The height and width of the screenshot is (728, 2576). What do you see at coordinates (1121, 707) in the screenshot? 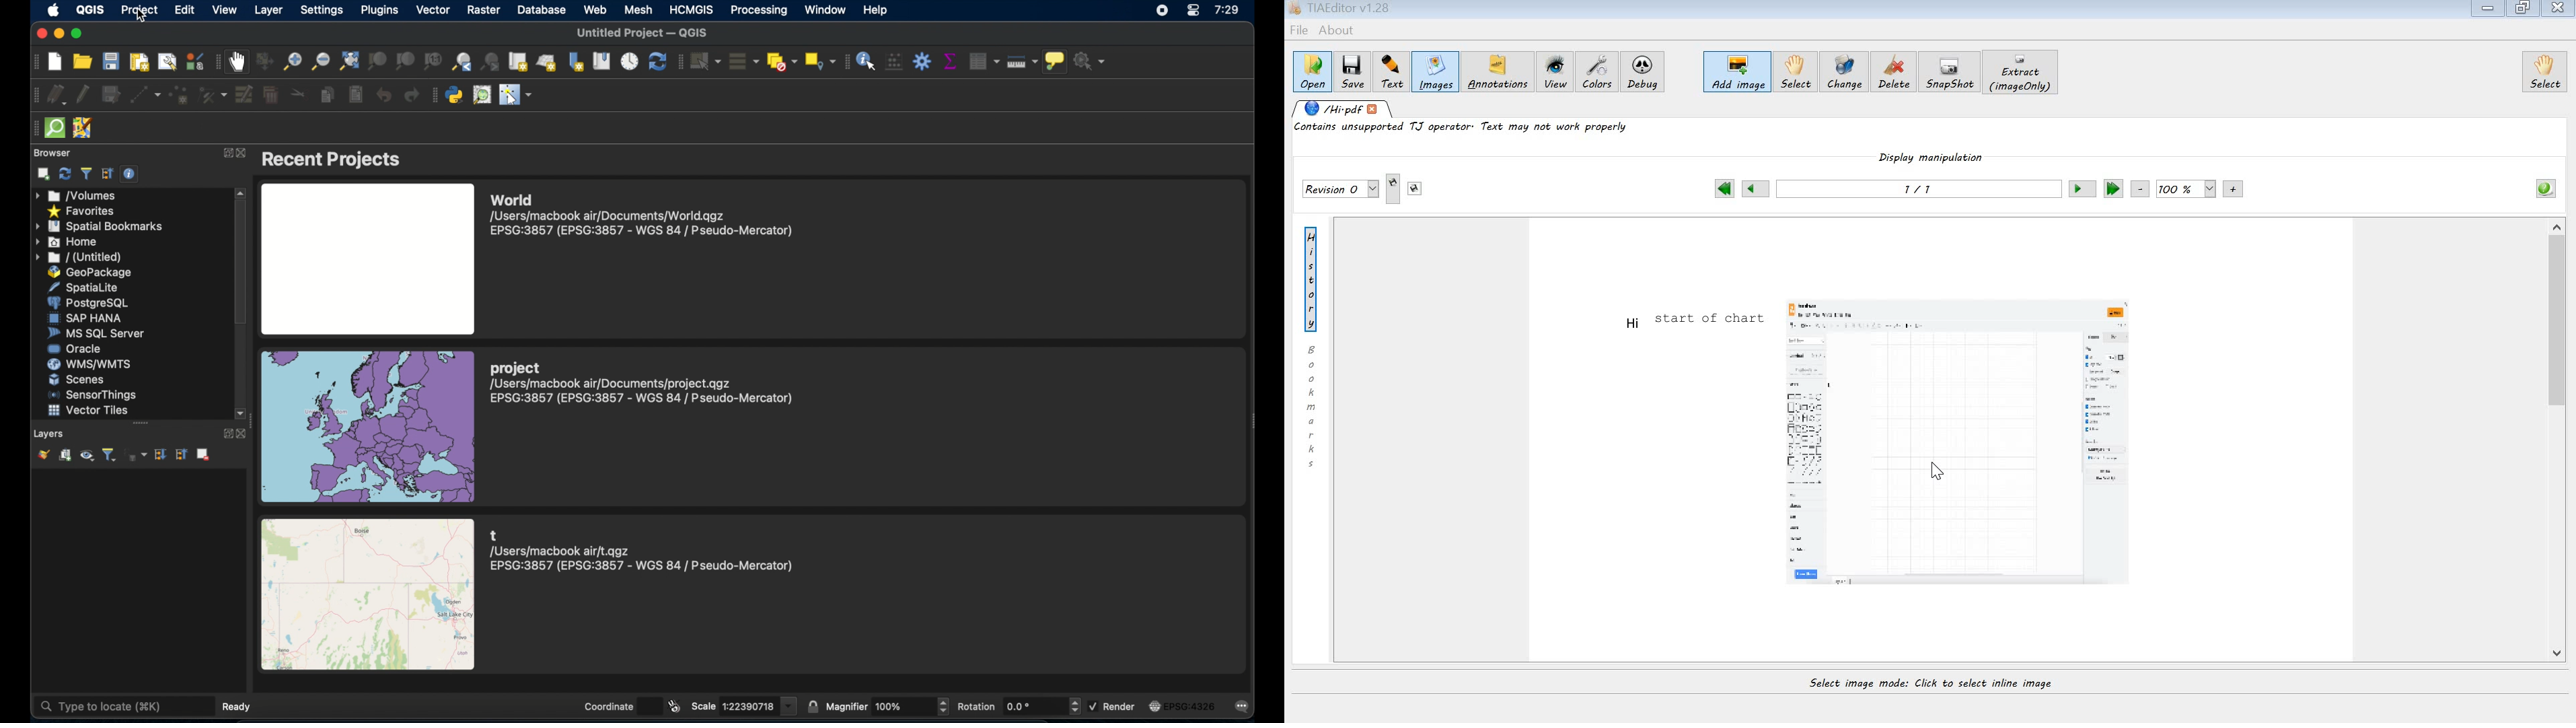
I see `render` at bounding box center [1121, 707].